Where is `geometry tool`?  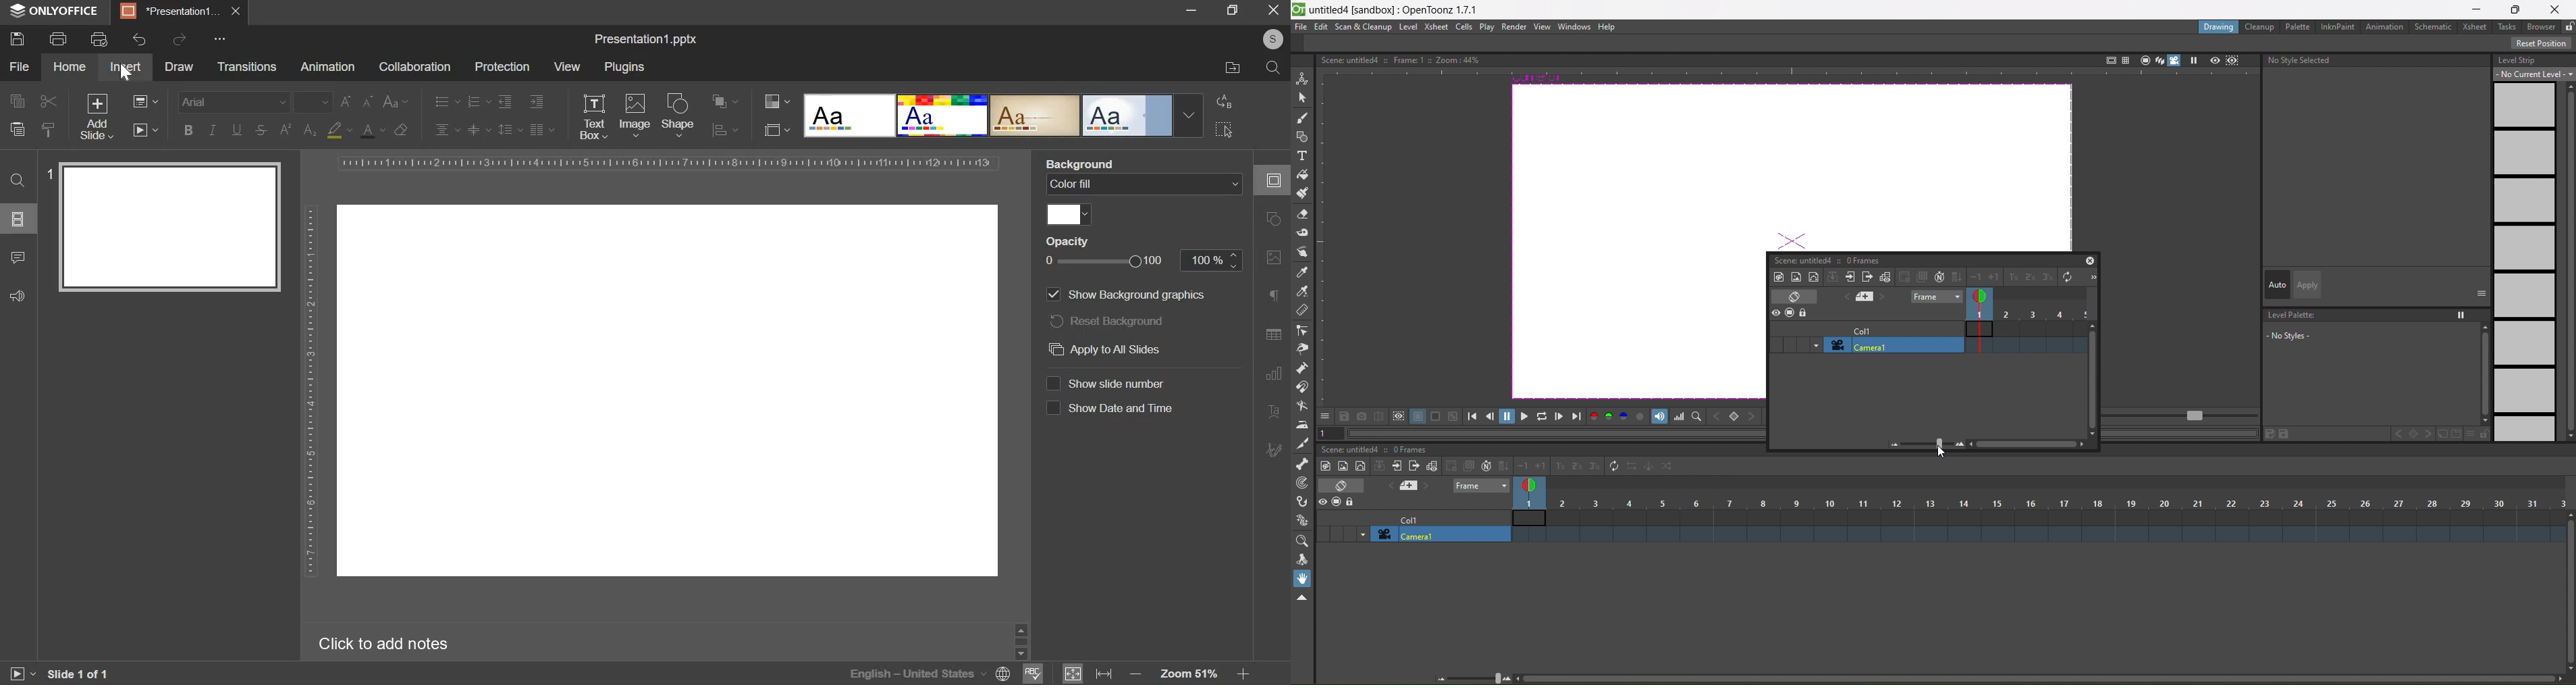 geometry tool is located at coordinates (1303, 138).